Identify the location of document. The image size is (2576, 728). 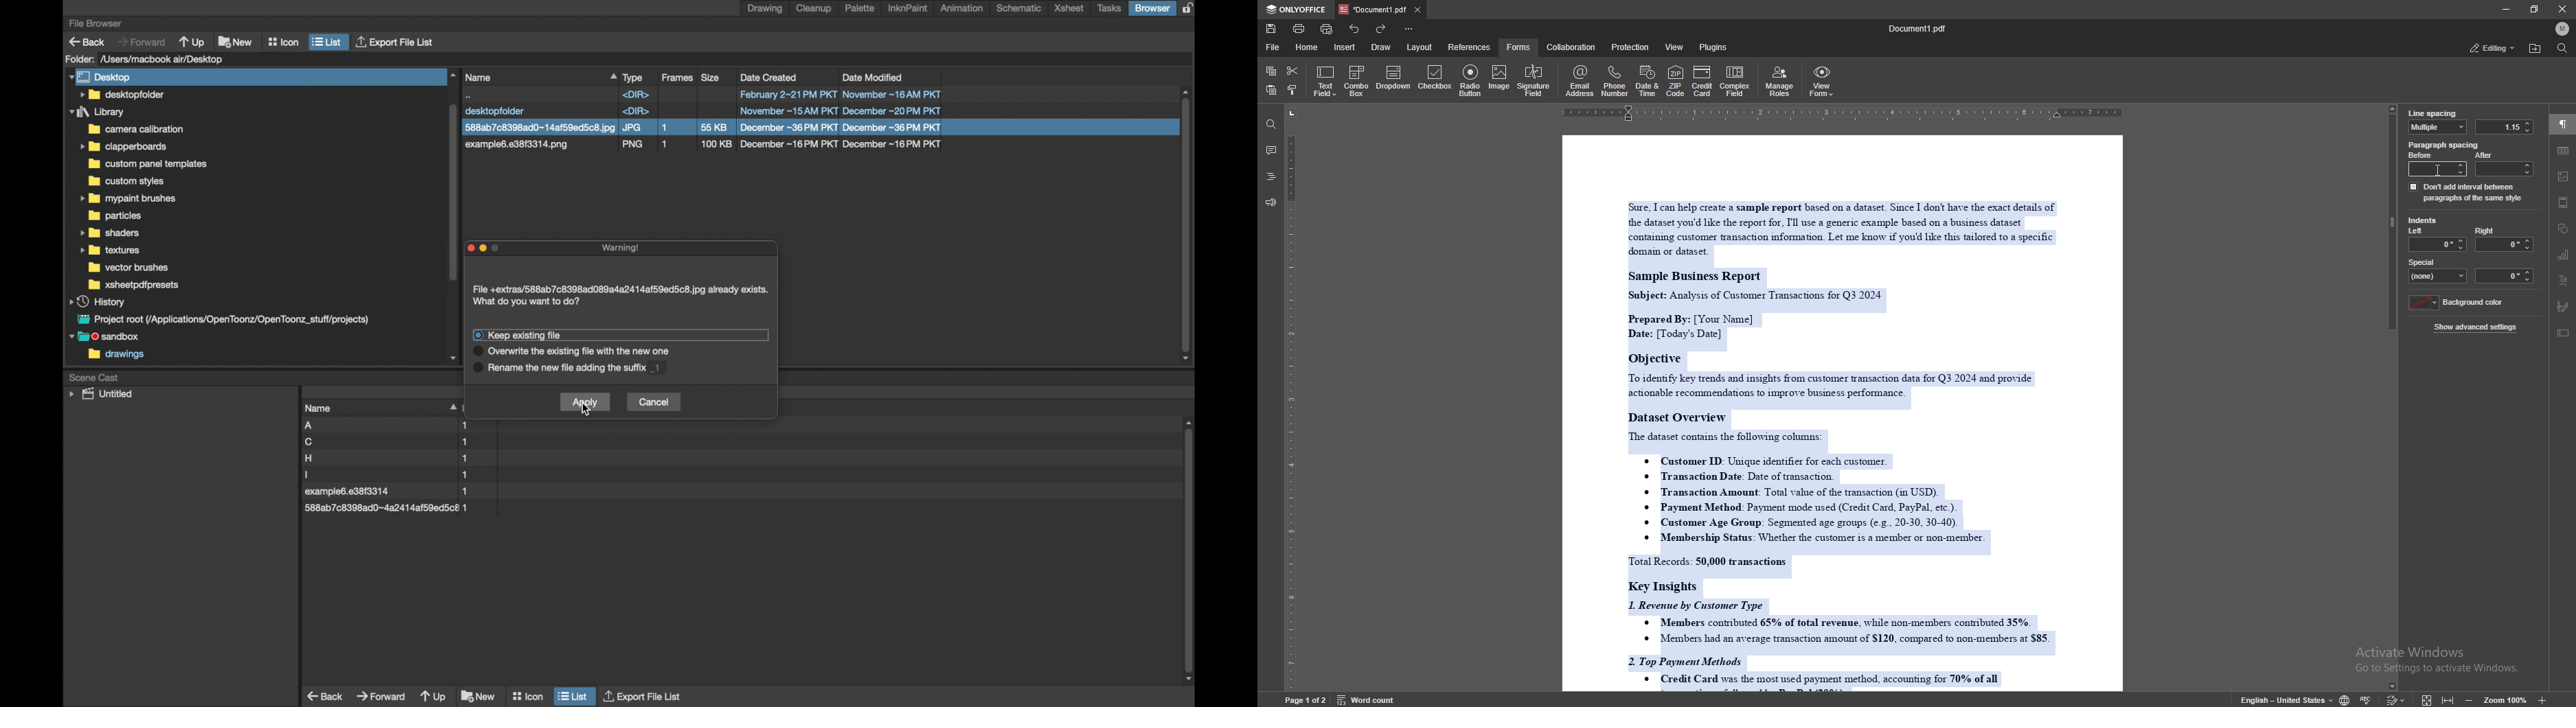
(1840, 415).